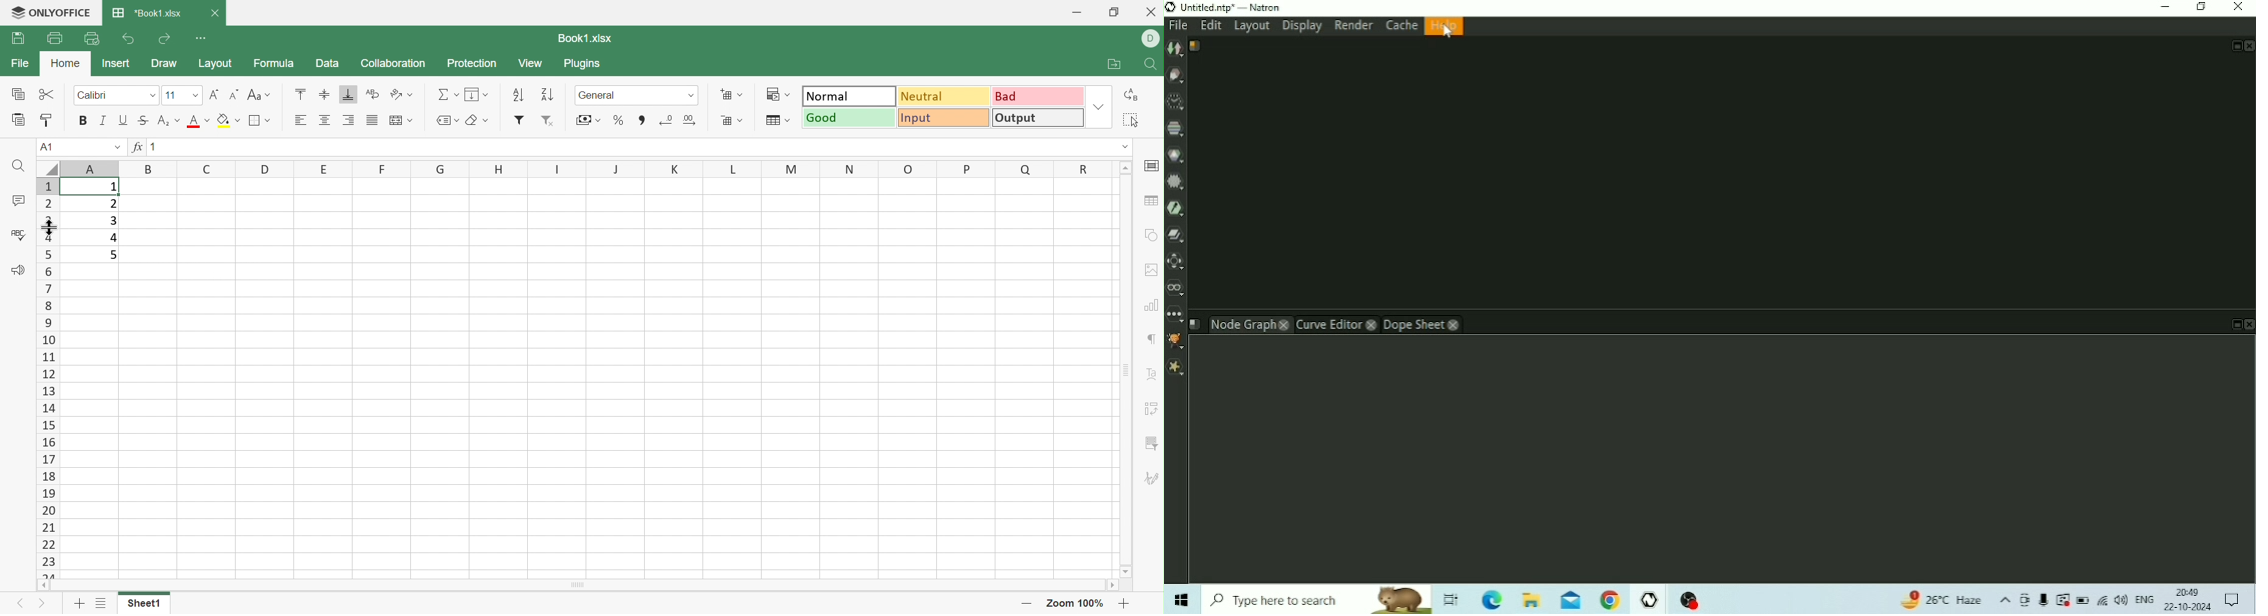  I want to click on Zoom in, so click(1128, 604).